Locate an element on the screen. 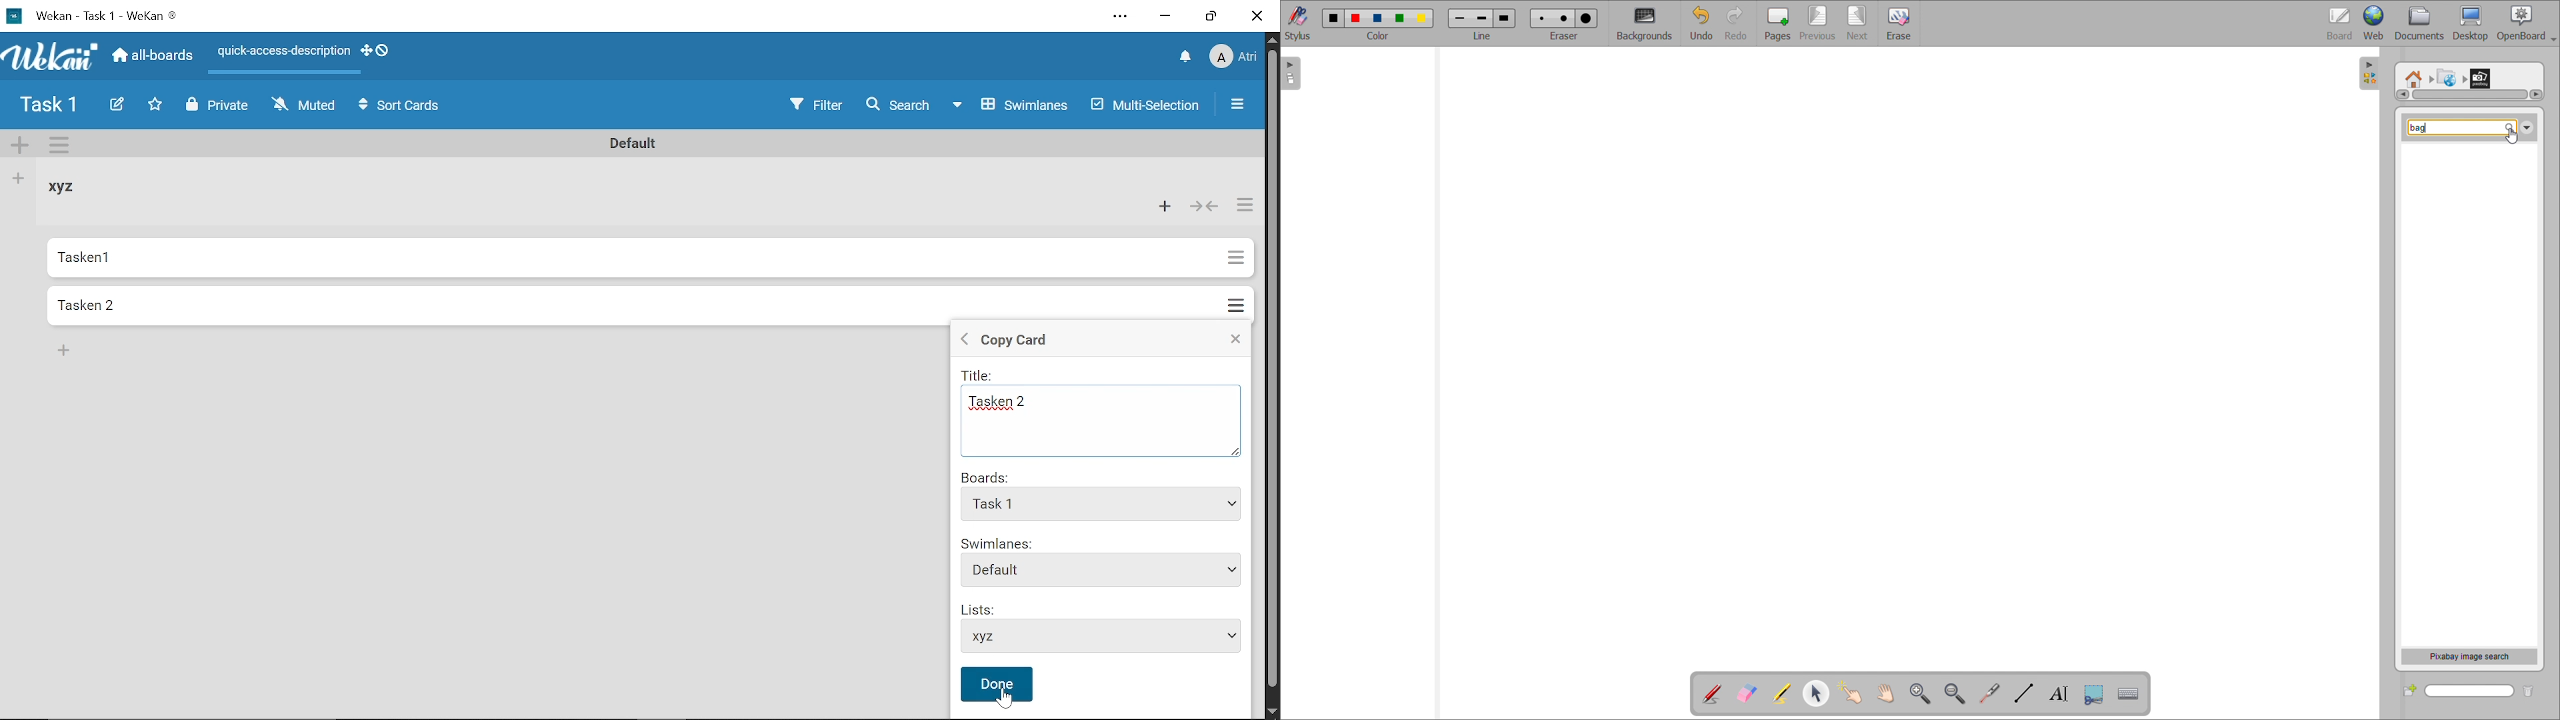  Move to top is located at coordinates (1106, 505).